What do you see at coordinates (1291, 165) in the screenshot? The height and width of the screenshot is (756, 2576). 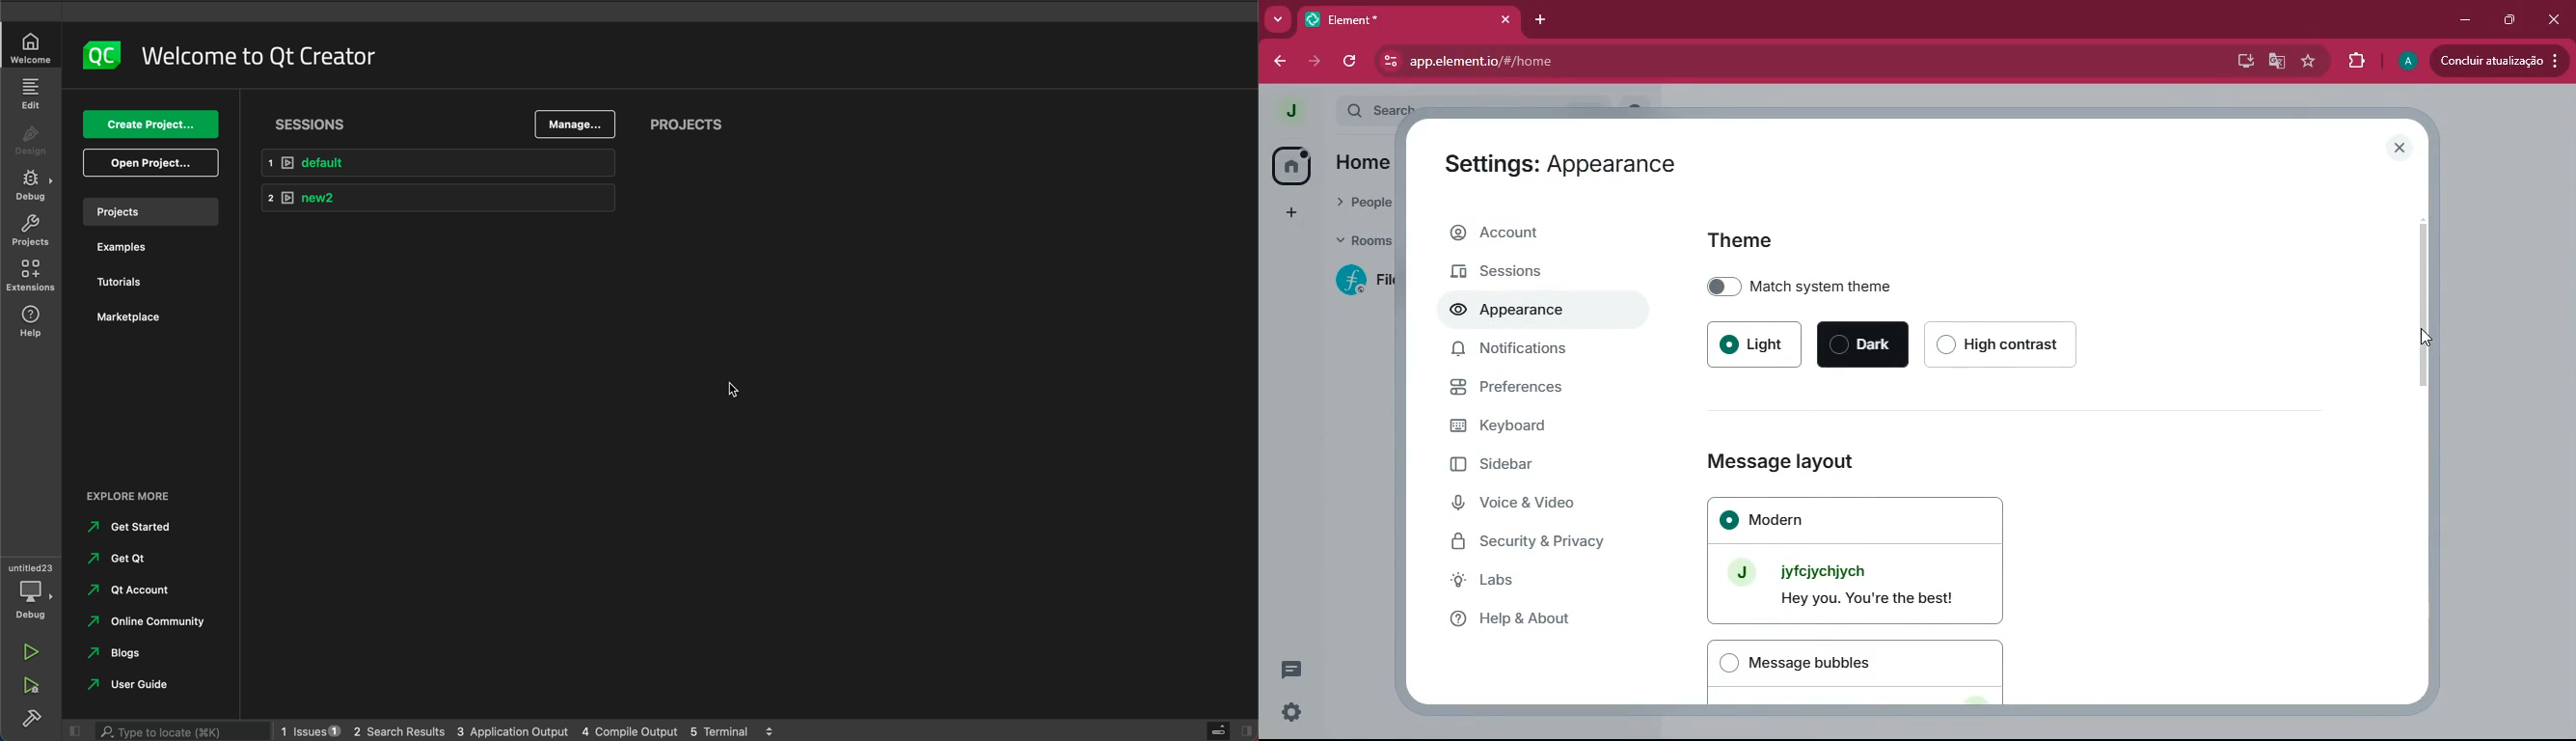 I see `home` at bounding box center [1291, 165].